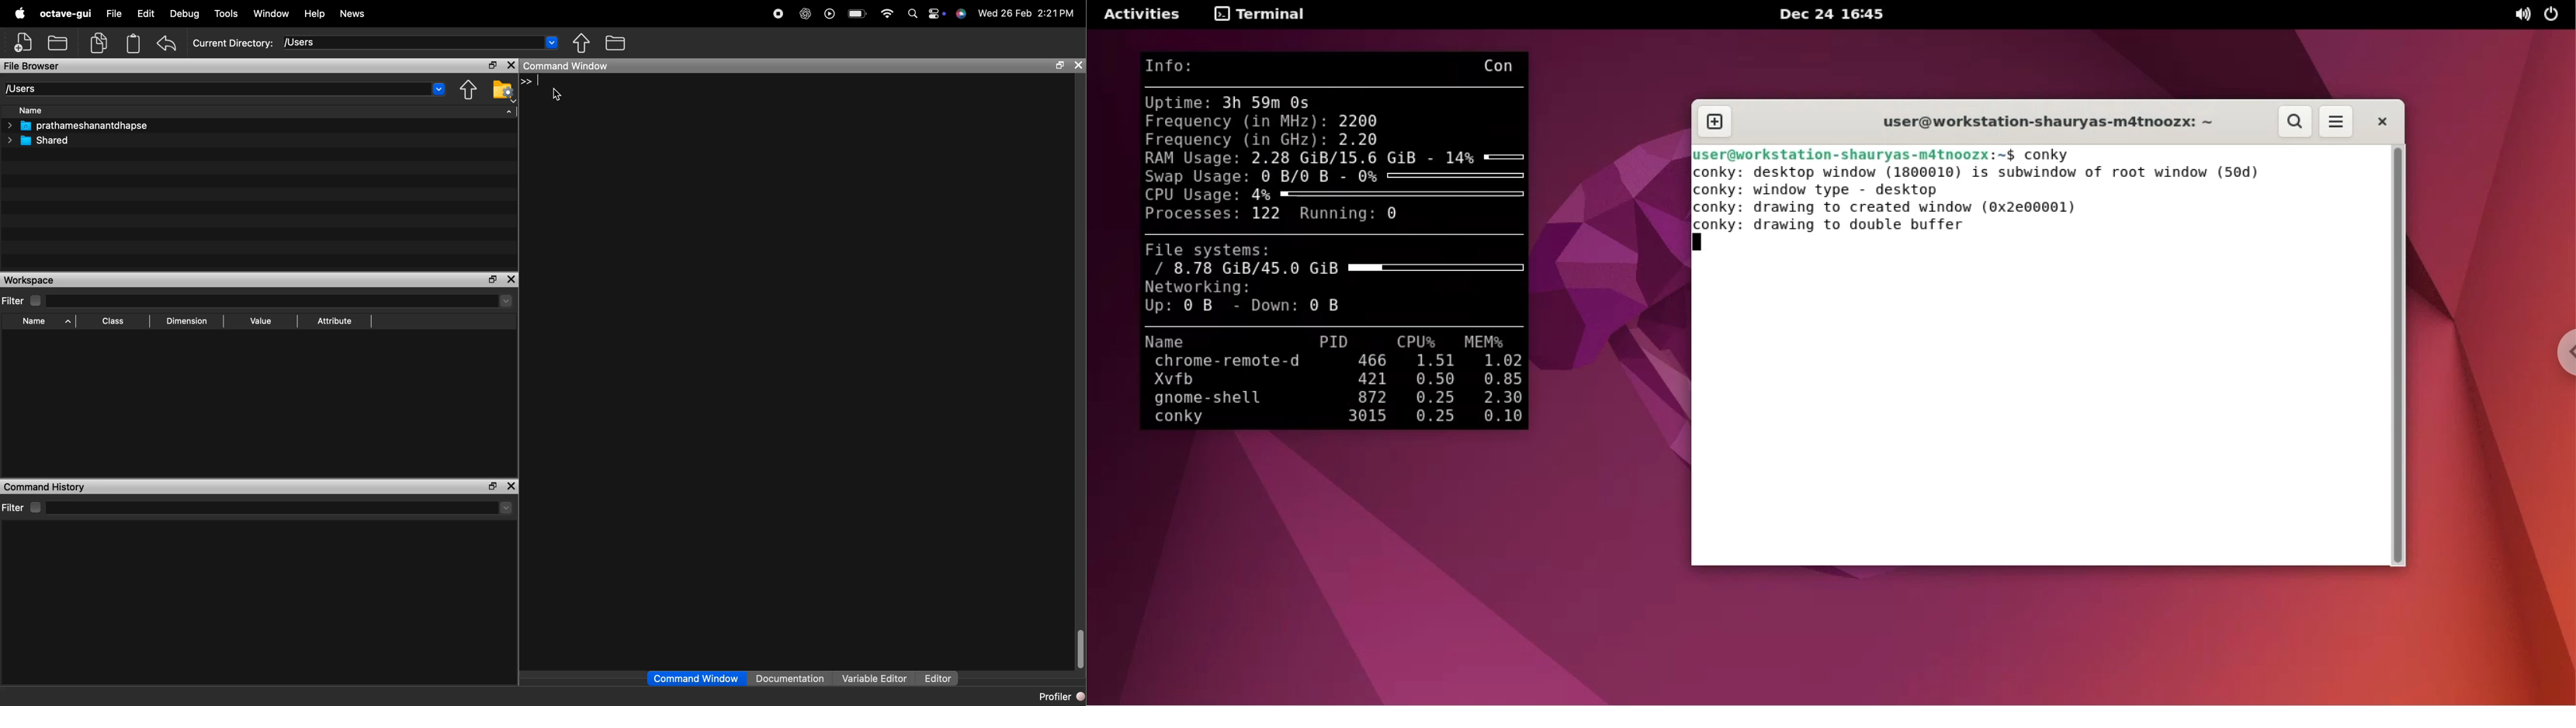 The height and width of the screenshot is (728, 2576). Describe the element at coordinates (30, 110) in the screenshot. I see `Name` at that location.